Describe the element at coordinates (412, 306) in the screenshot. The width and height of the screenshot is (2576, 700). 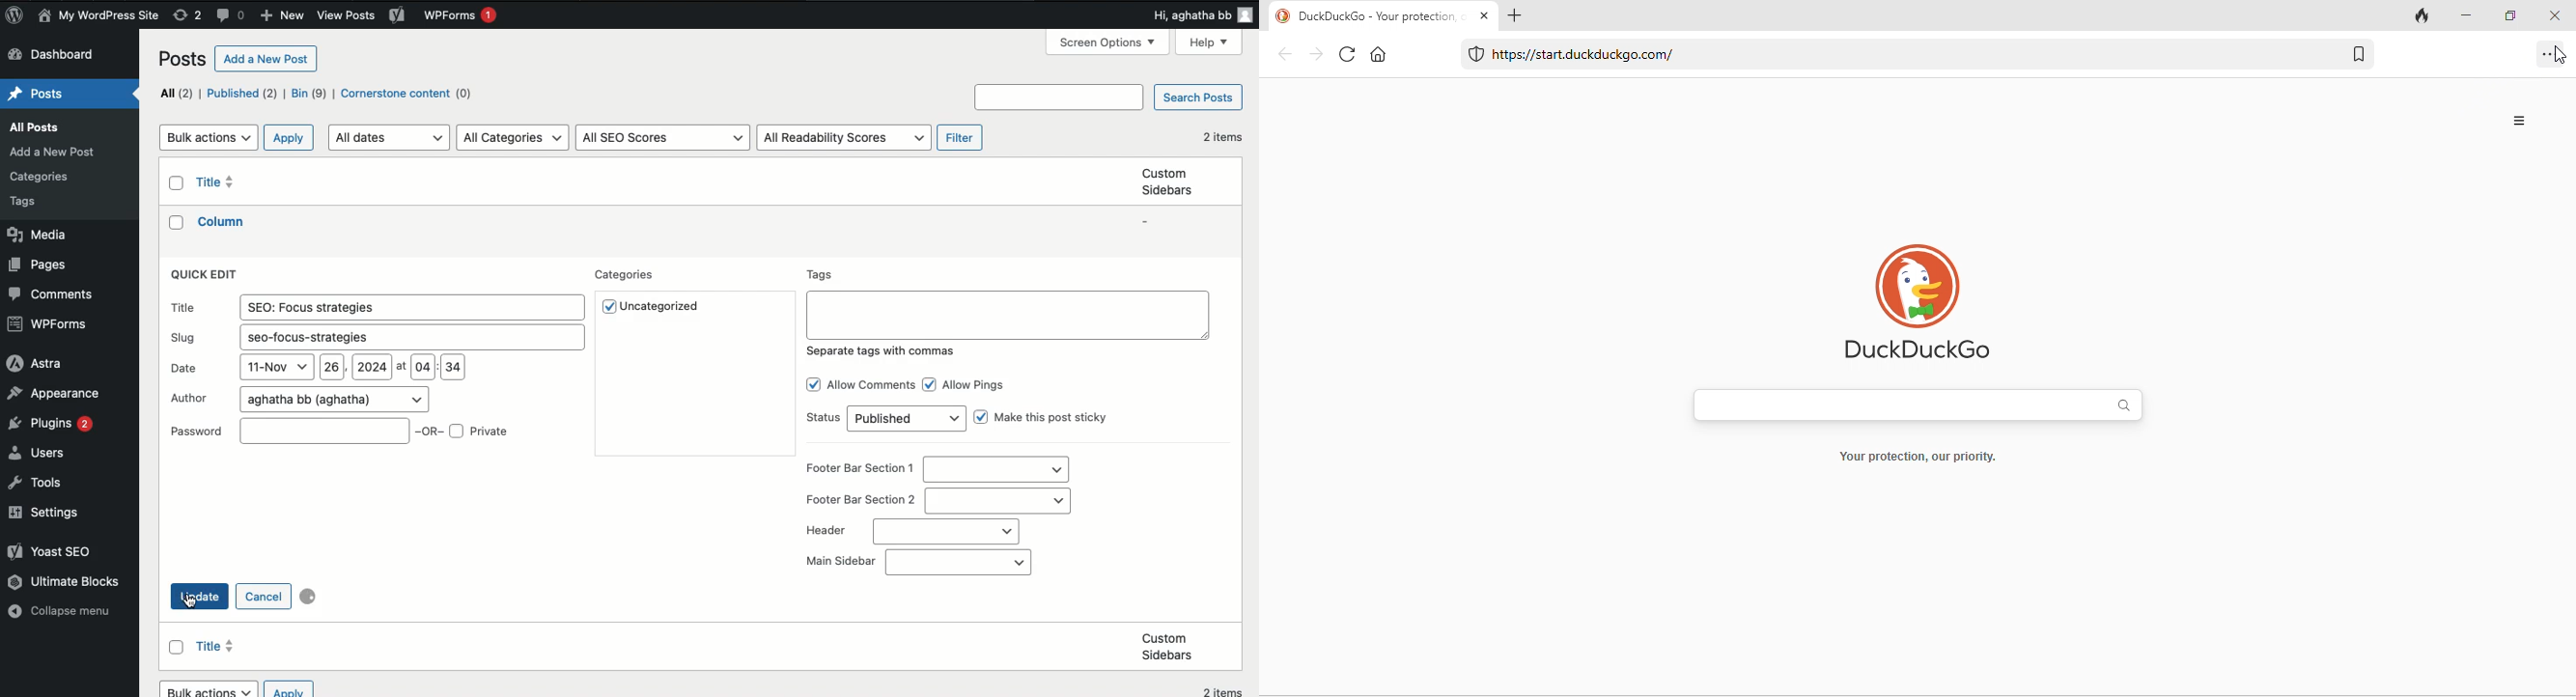
I see `Title` at that location.